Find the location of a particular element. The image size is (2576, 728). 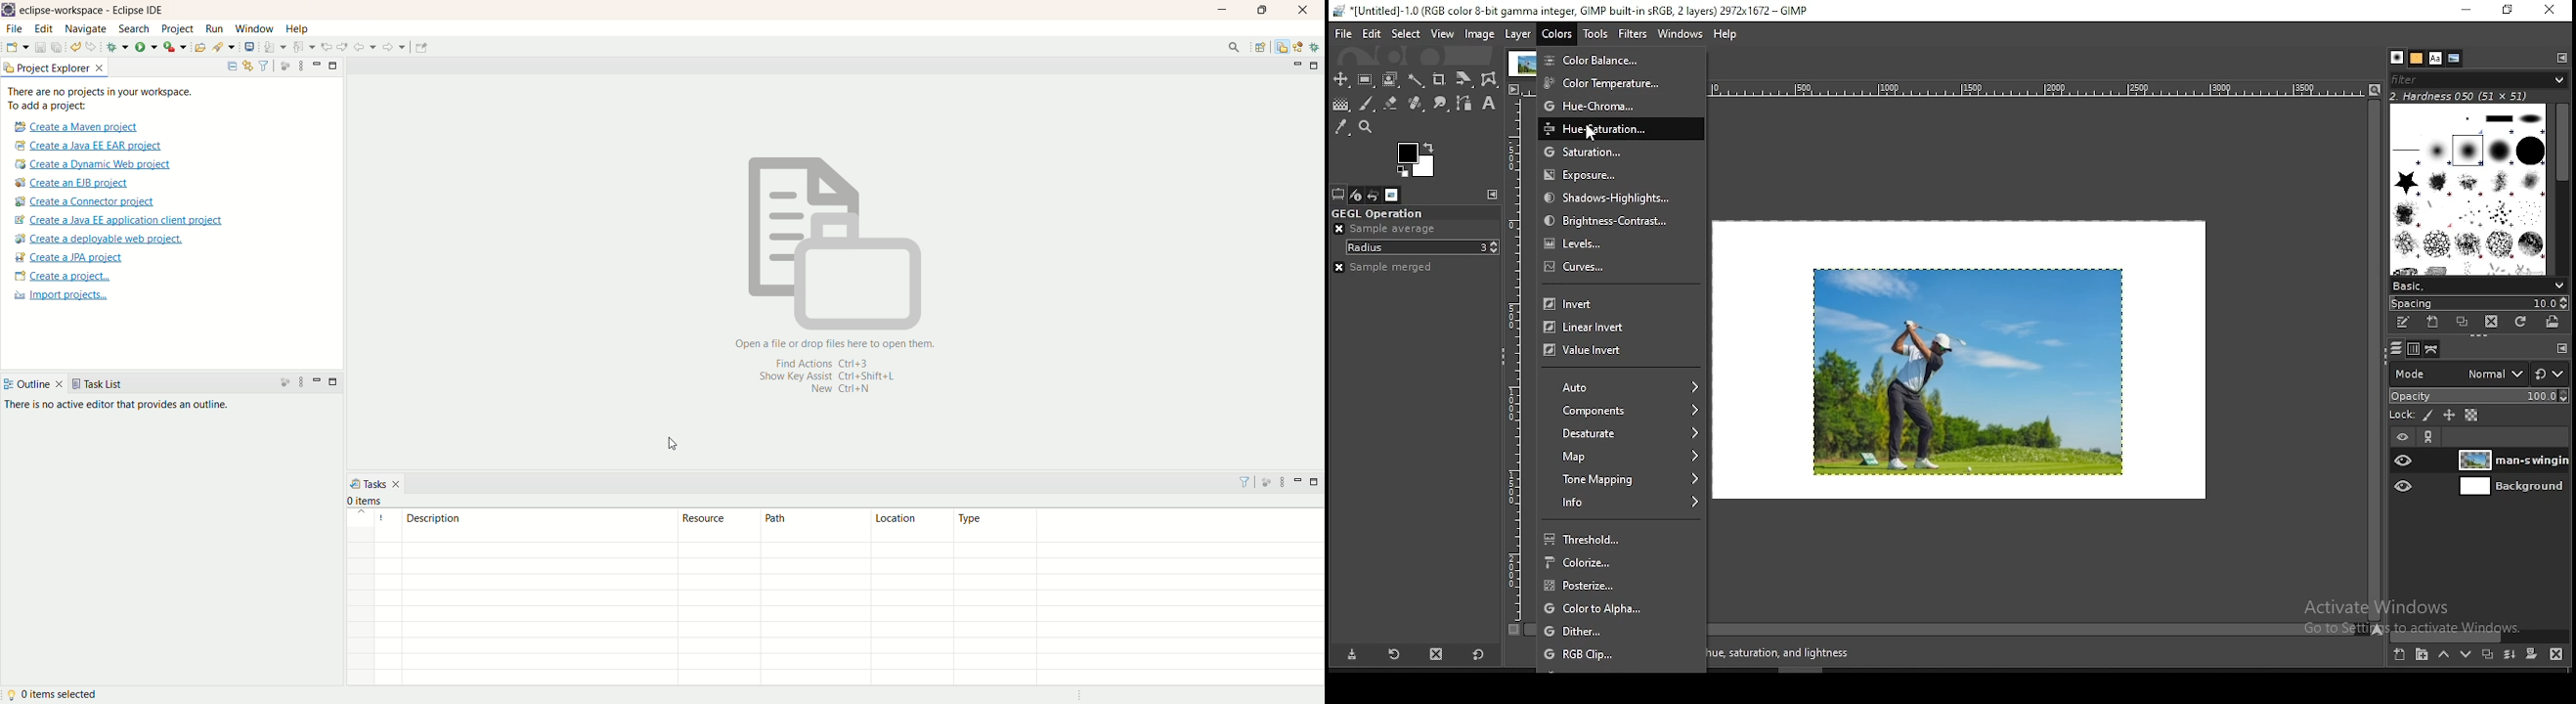

colors is located at coordinates (1418, 157).